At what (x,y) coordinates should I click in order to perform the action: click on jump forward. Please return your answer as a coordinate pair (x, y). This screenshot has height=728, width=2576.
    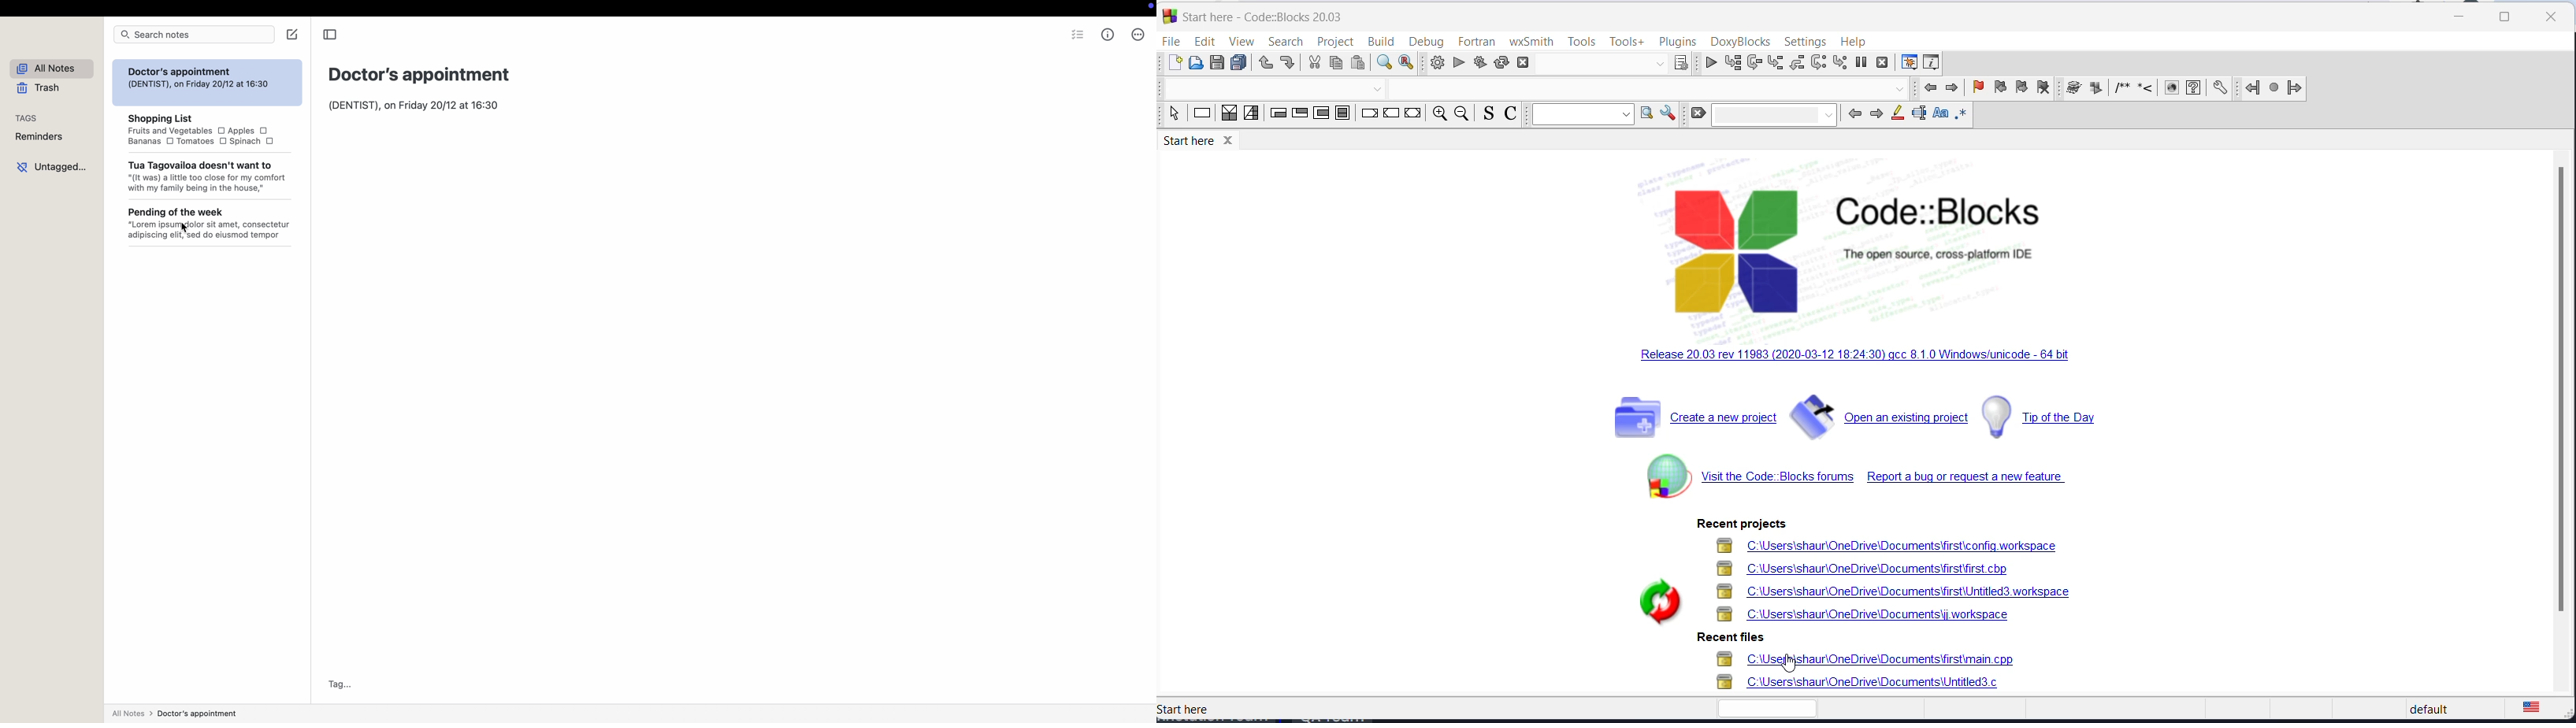
    Looking at the image, I should click on (2296, 87).